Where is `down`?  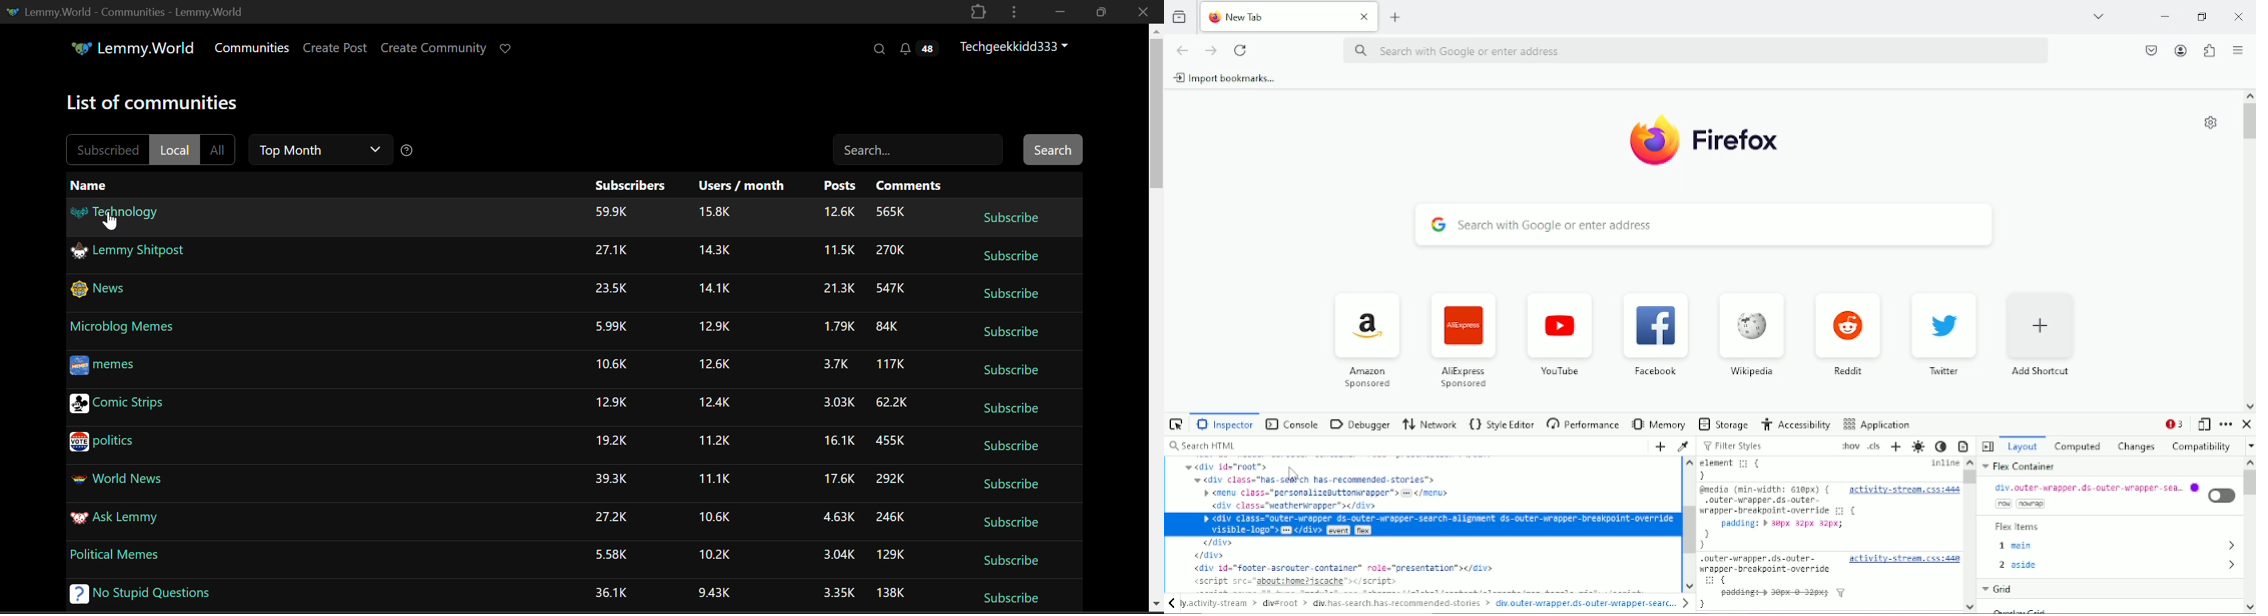 down is located at coordinates (2248, 446).